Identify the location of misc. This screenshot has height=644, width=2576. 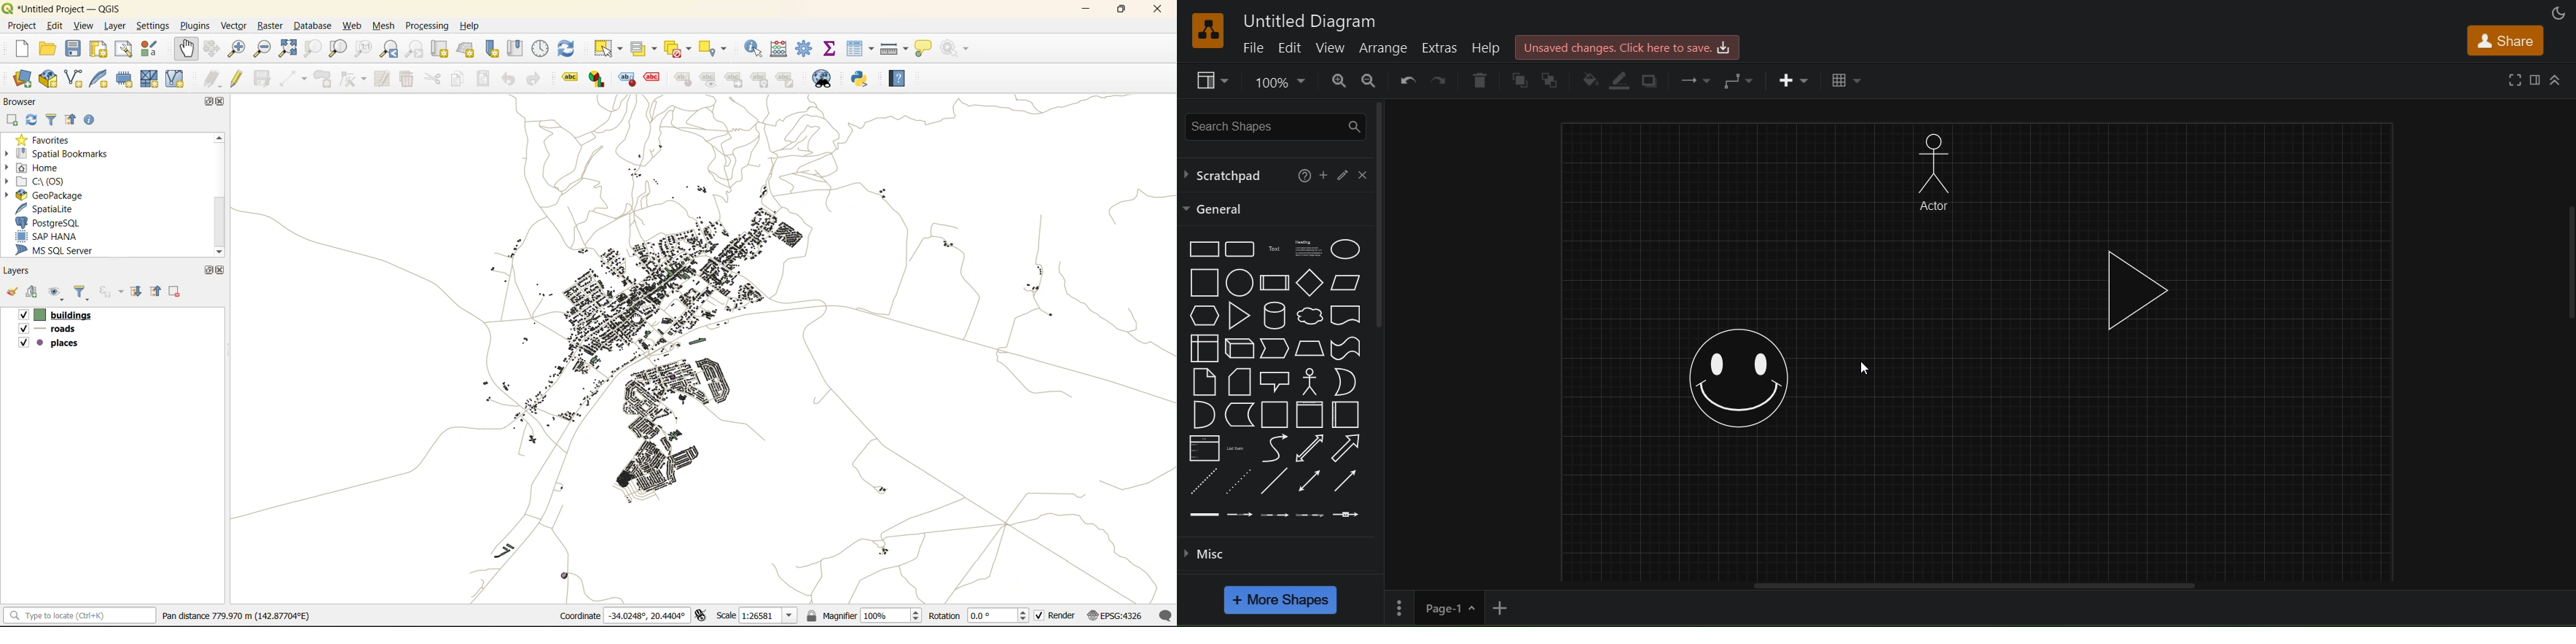
(1208, 553).